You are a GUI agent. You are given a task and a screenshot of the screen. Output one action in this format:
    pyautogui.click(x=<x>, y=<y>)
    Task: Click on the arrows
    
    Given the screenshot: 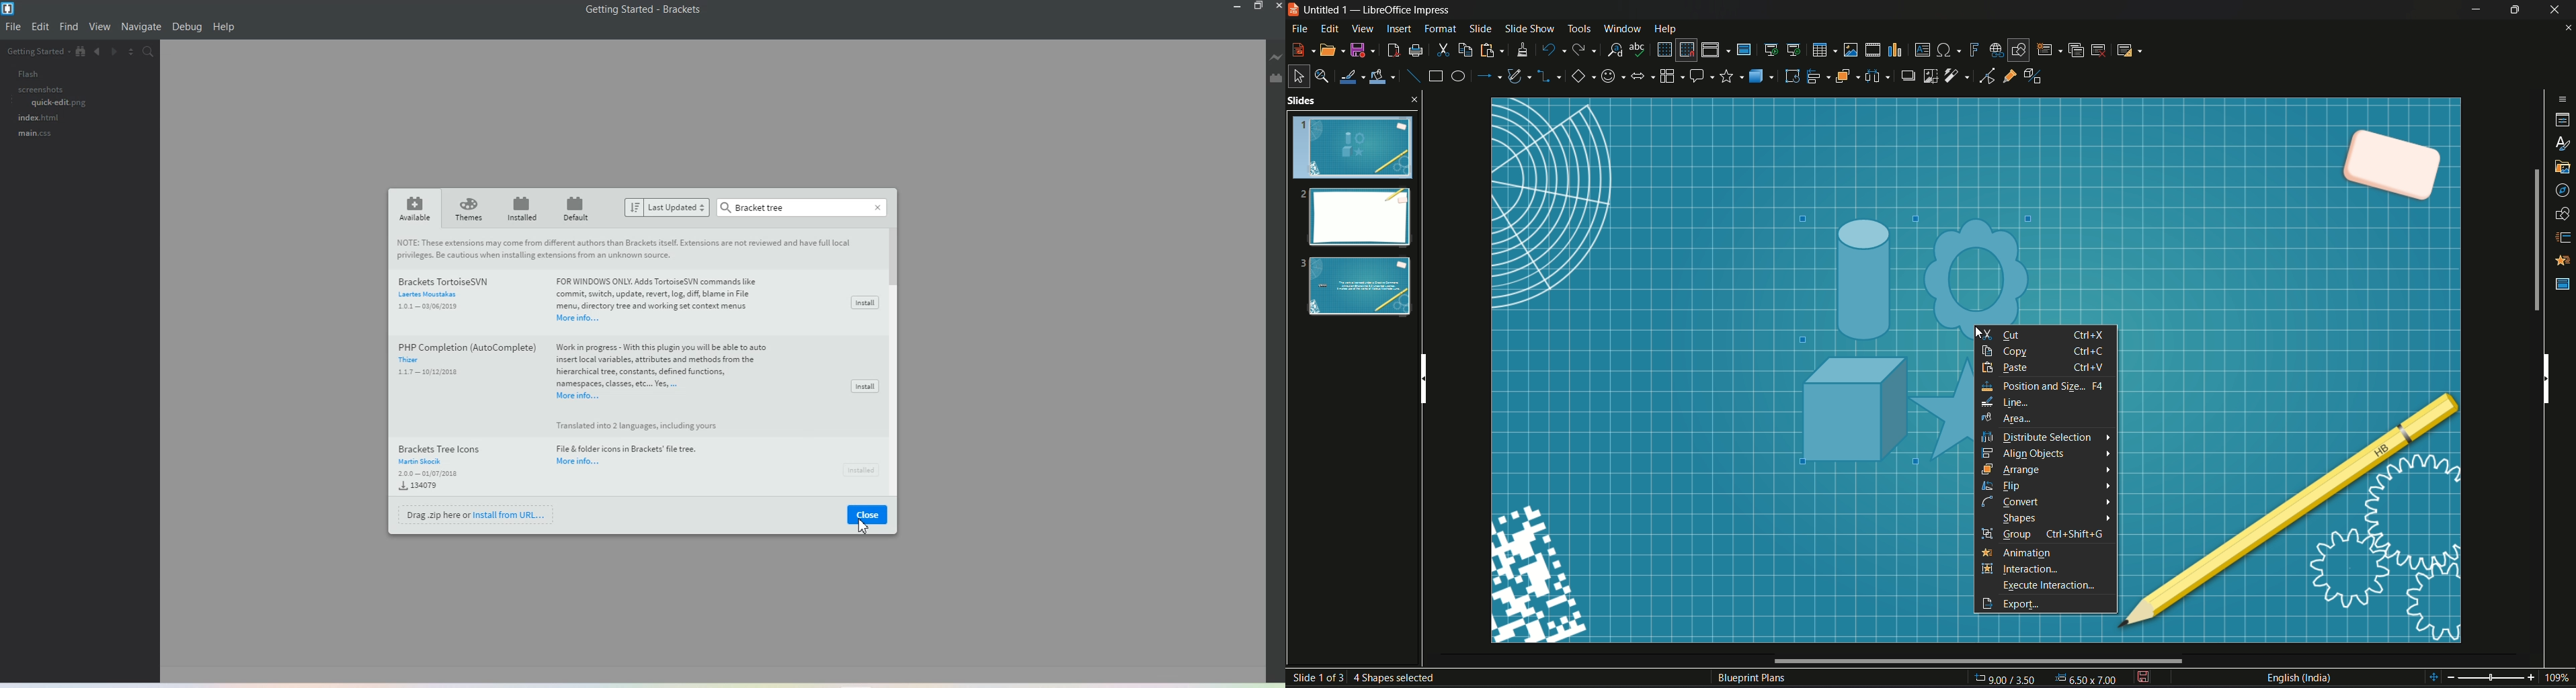 What is the action you would take?
    pyautogui.click(x=2107, y=478)
    